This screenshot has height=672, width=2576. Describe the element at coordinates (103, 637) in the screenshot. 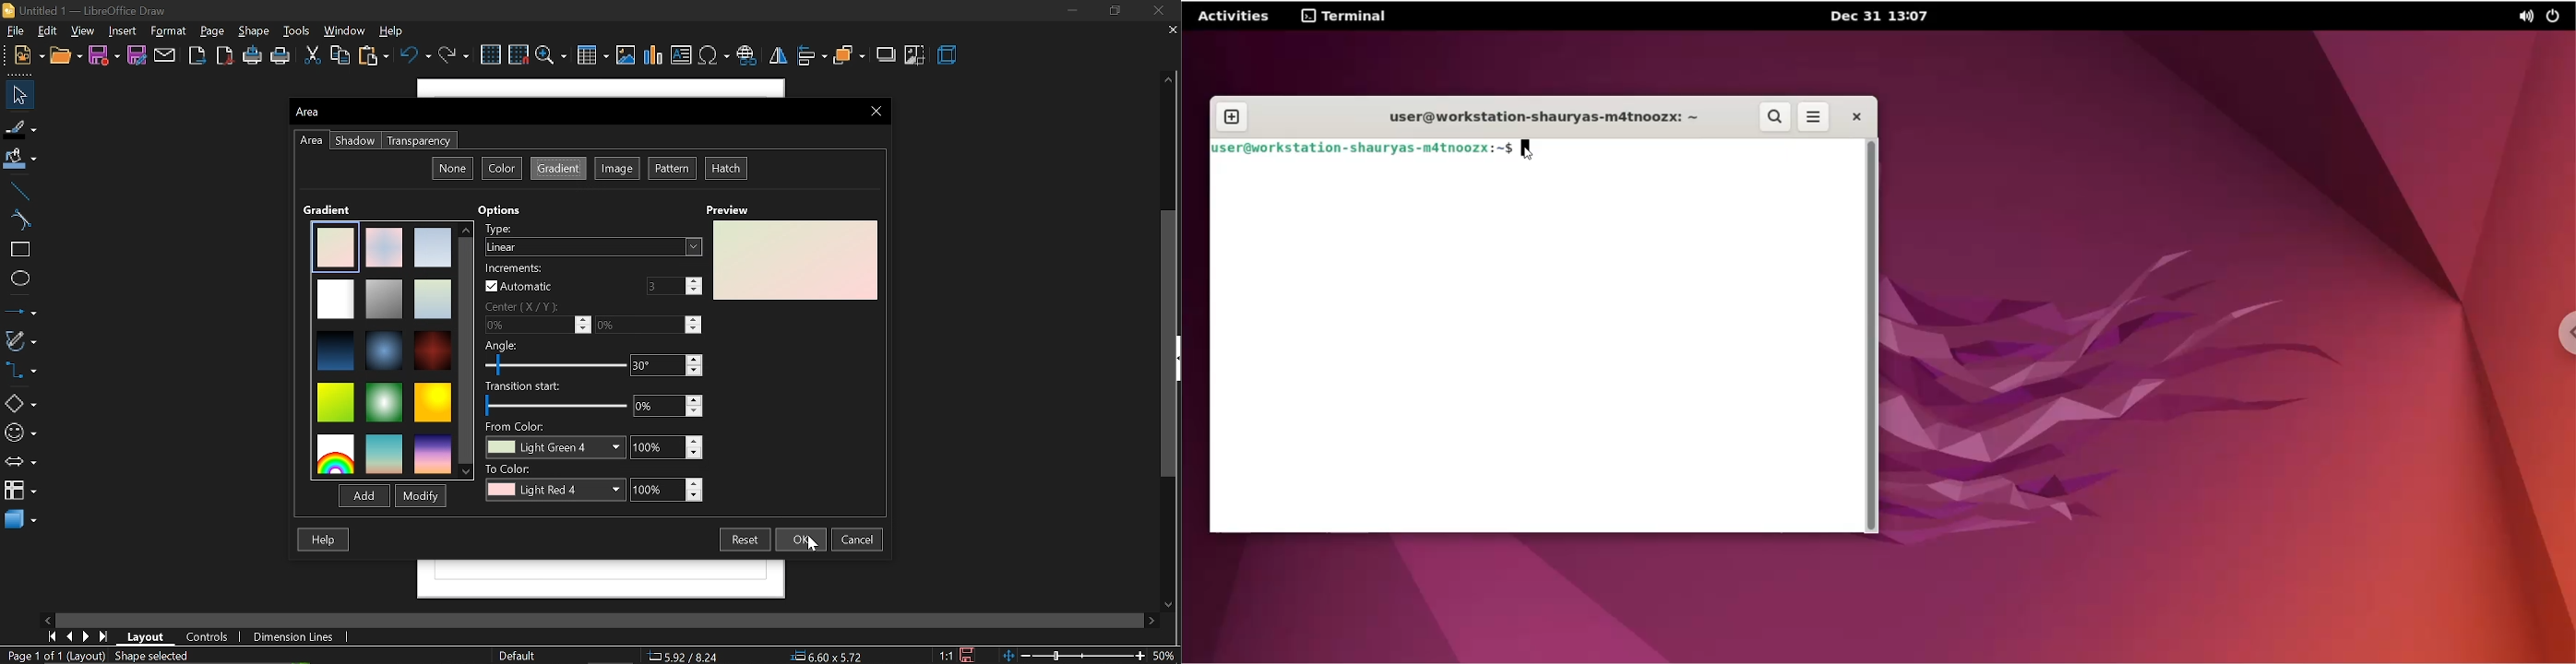

I see `go to last page` at that location.